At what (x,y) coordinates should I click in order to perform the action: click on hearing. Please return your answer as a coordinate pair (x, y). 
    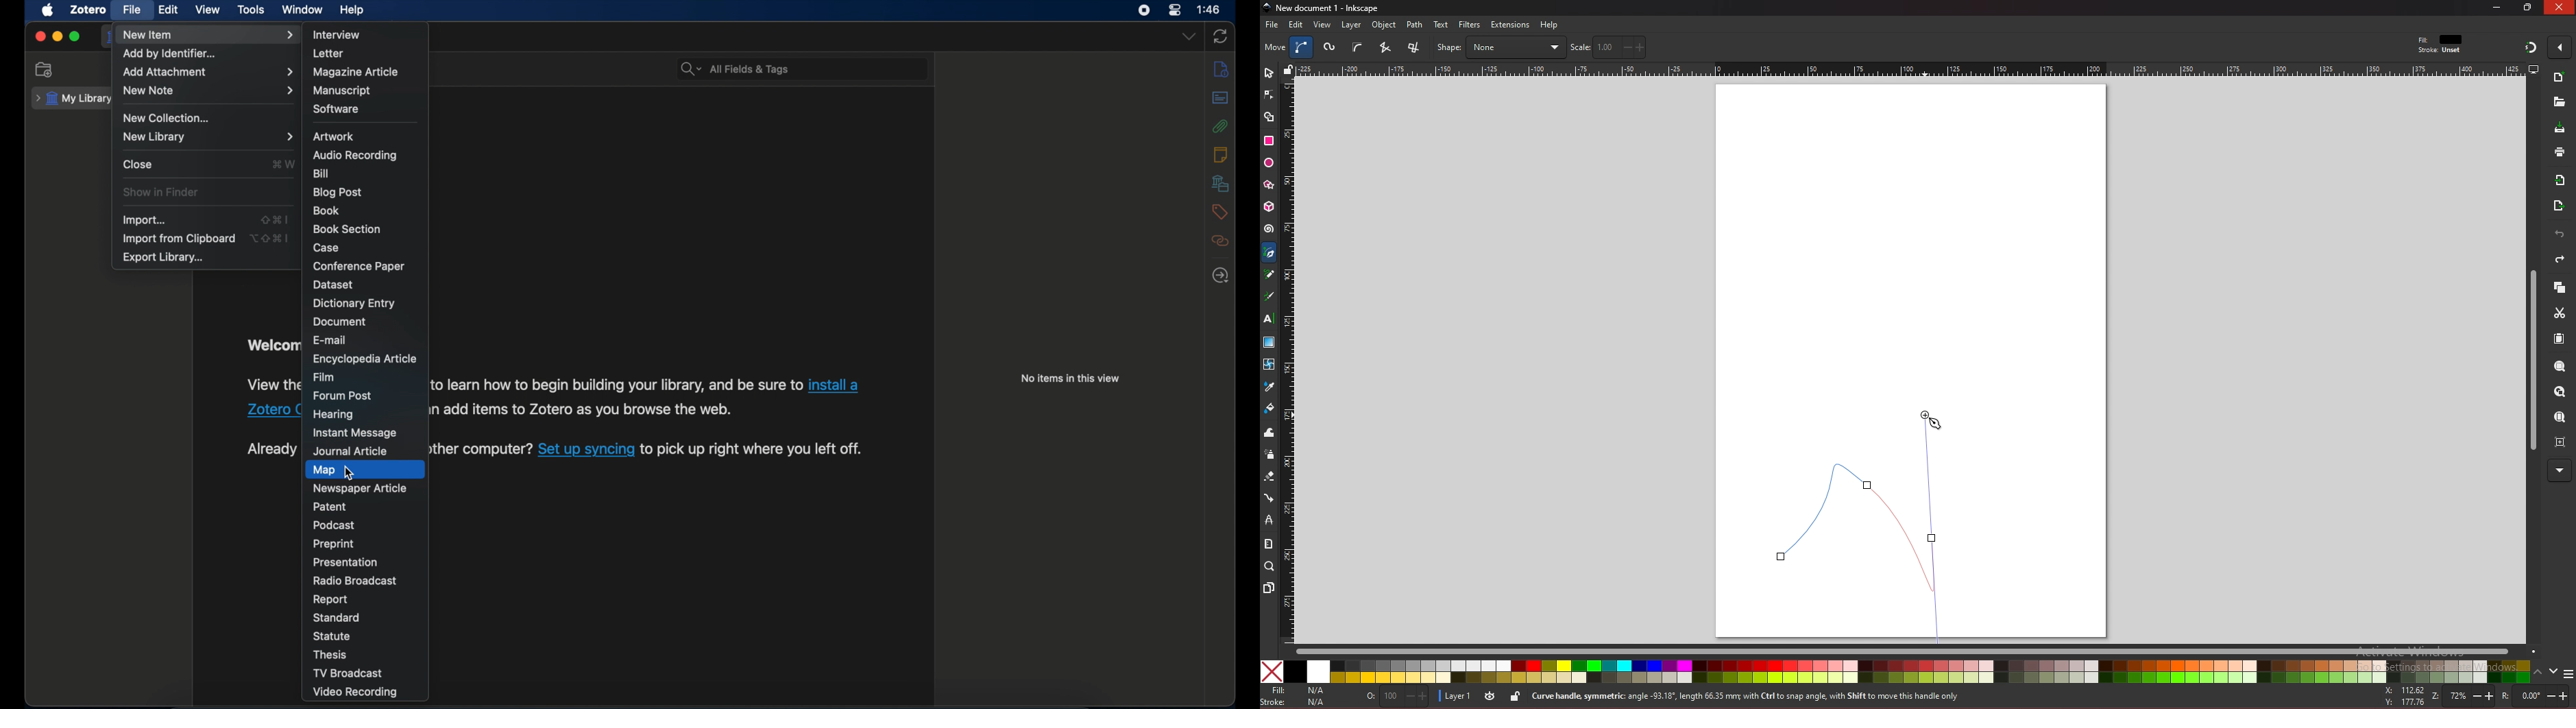
    Looking at the image, I should click on (334, 414).